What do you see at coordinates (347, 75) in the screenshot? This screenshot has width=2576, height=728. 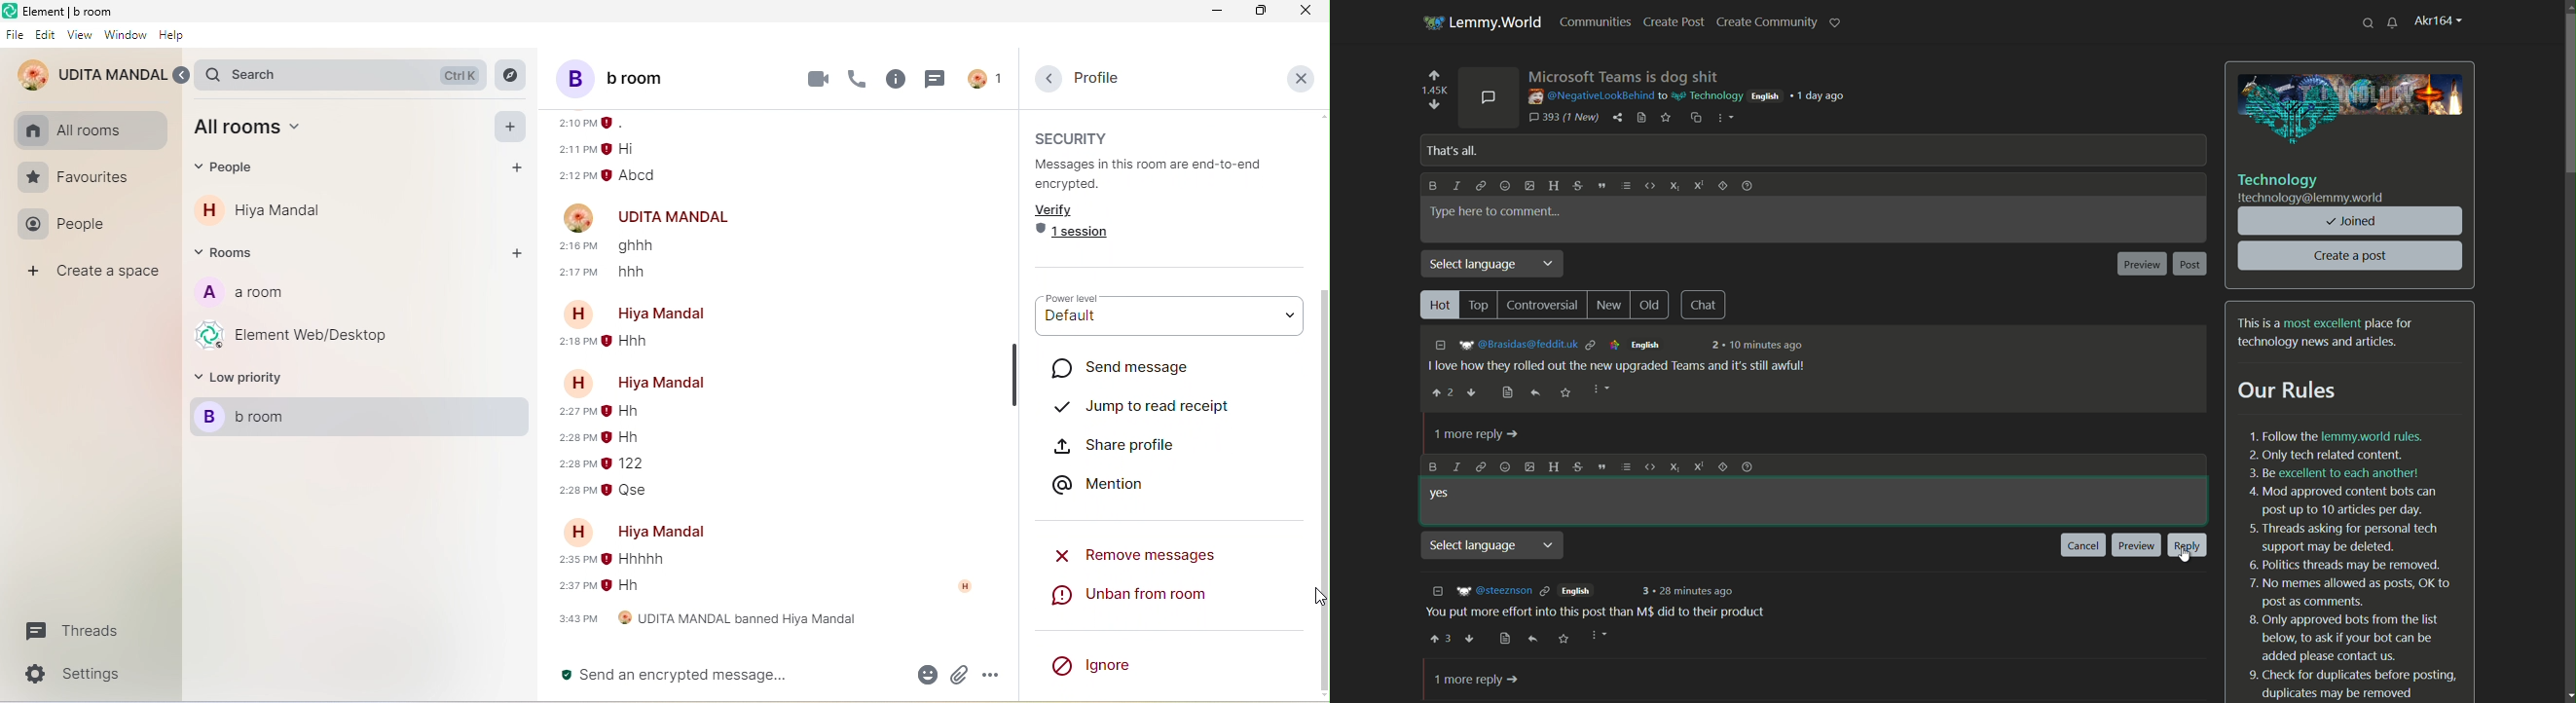 I see `search` at bounding box center [347, 75].